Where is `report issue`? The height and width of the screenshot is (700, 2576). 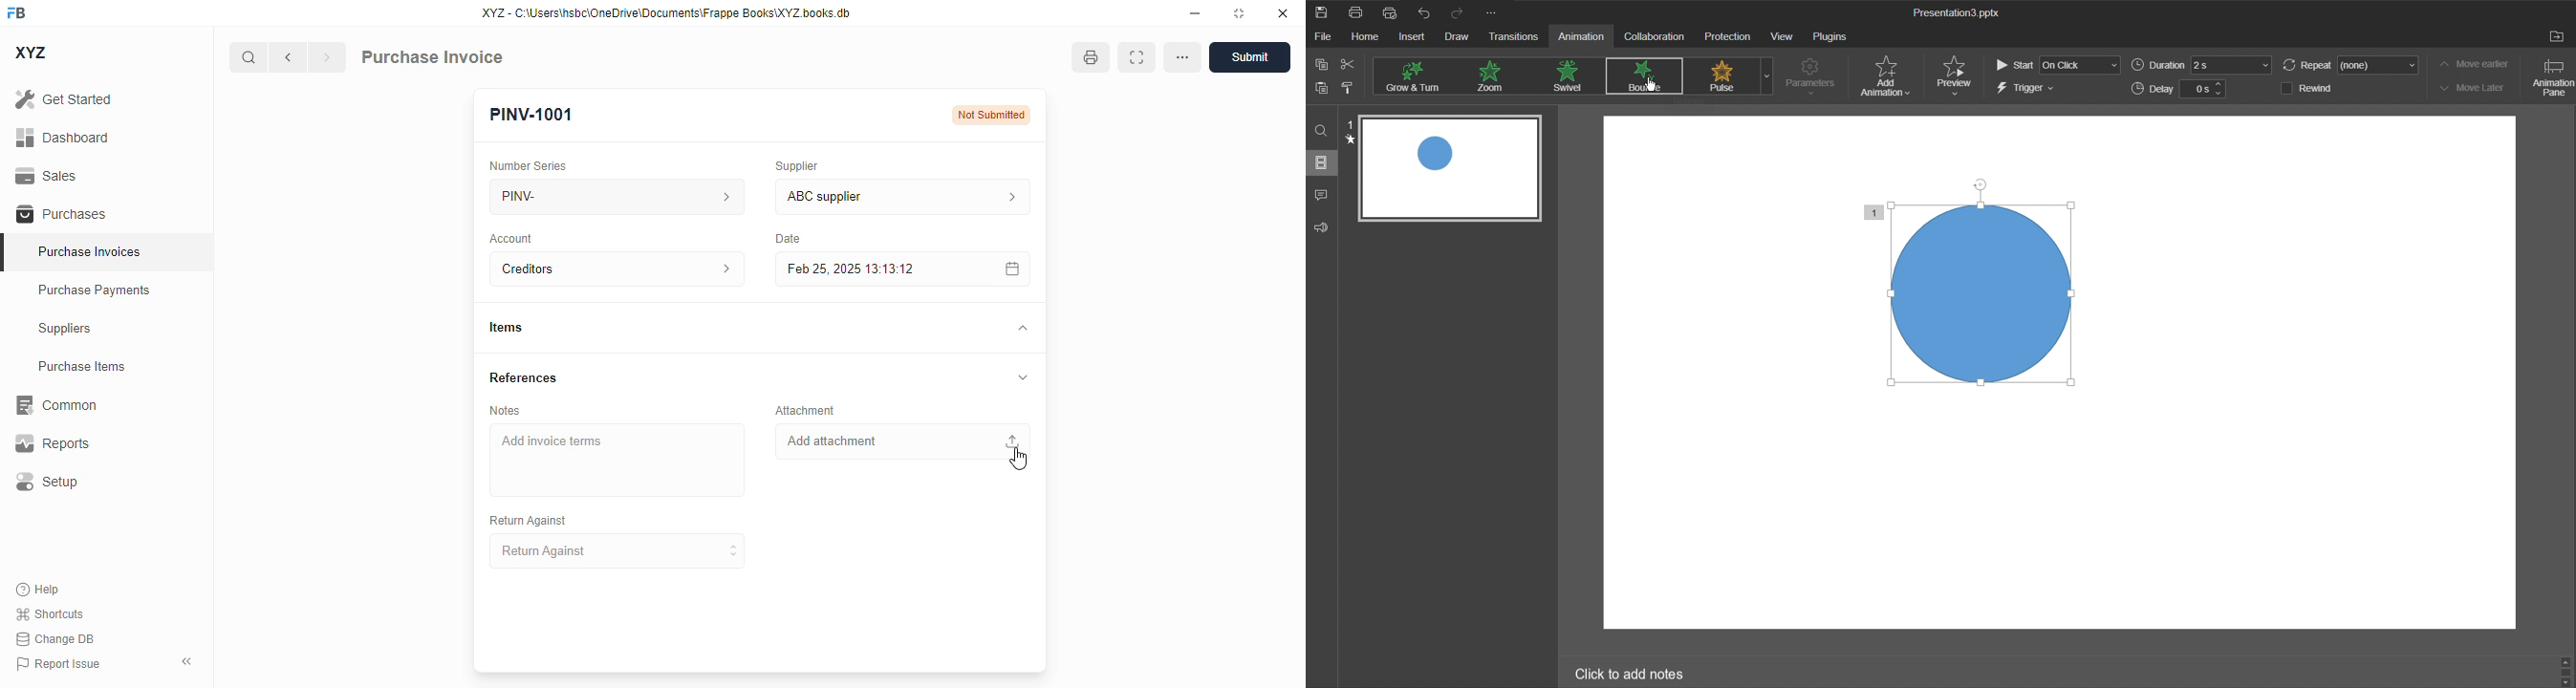 report issue is located at coordinates (57, 664).